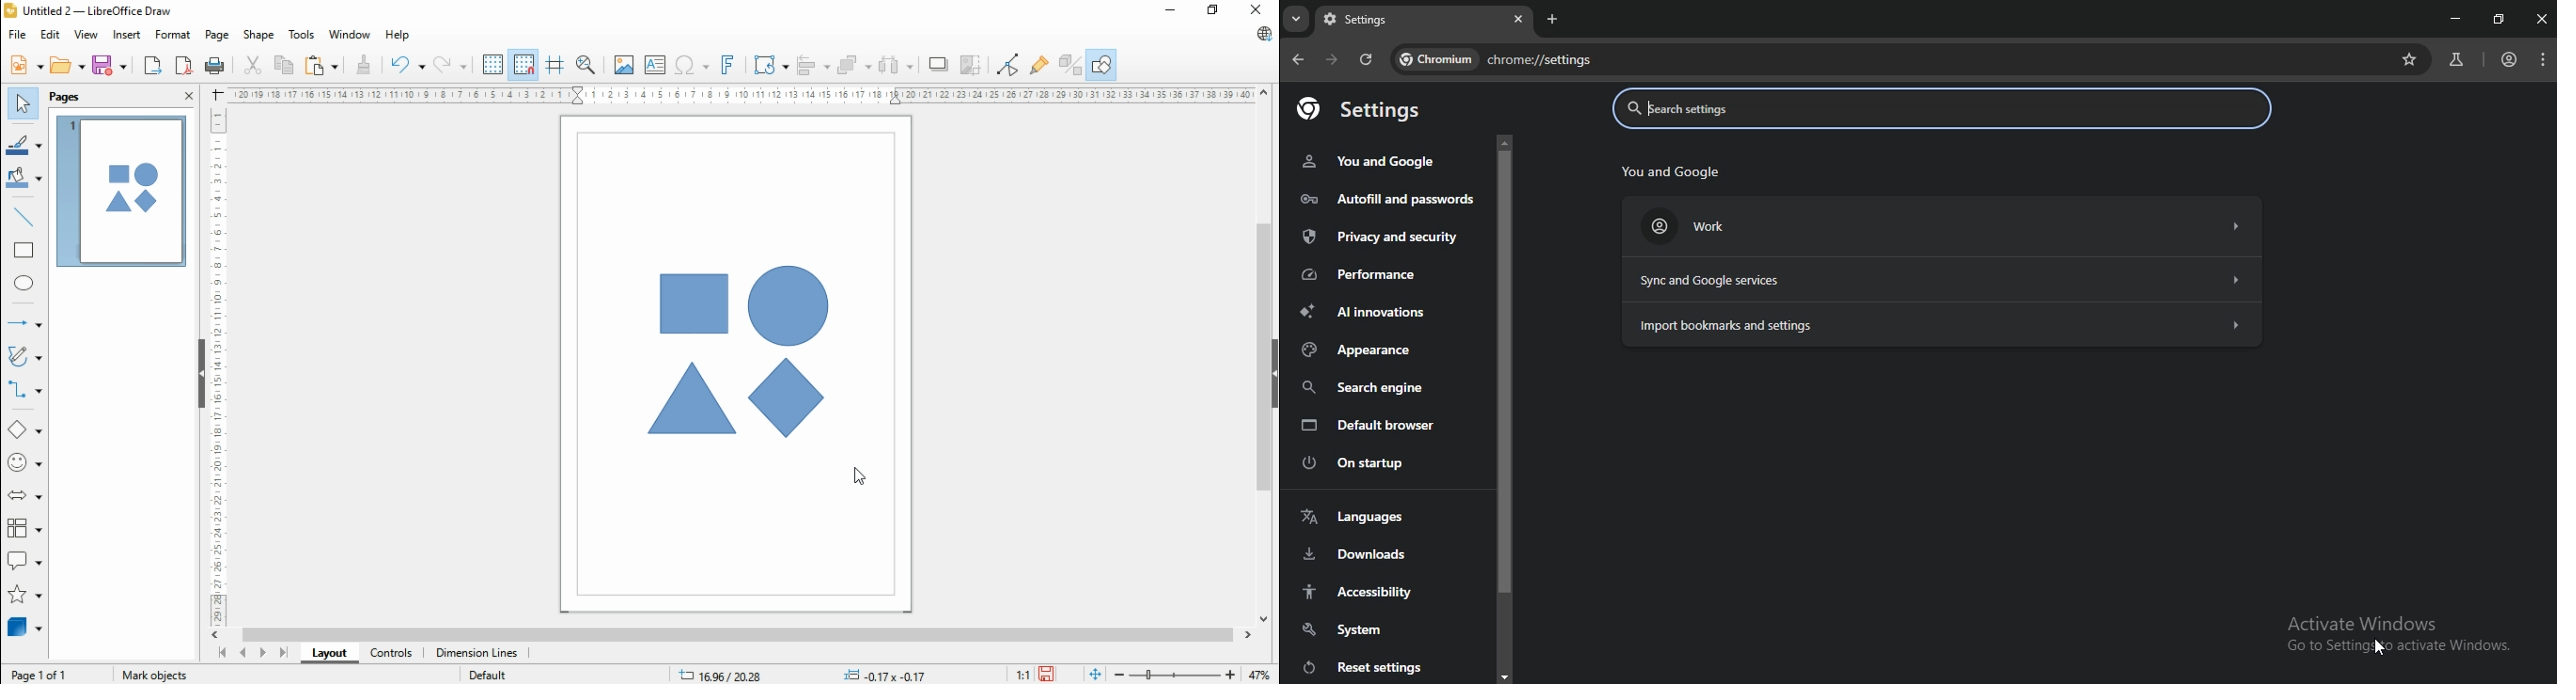 This screenshot has width=2576, height=700. Describe the element at coordinates (27, 354) in the screenshot. I see `curves and polygons` at that location.